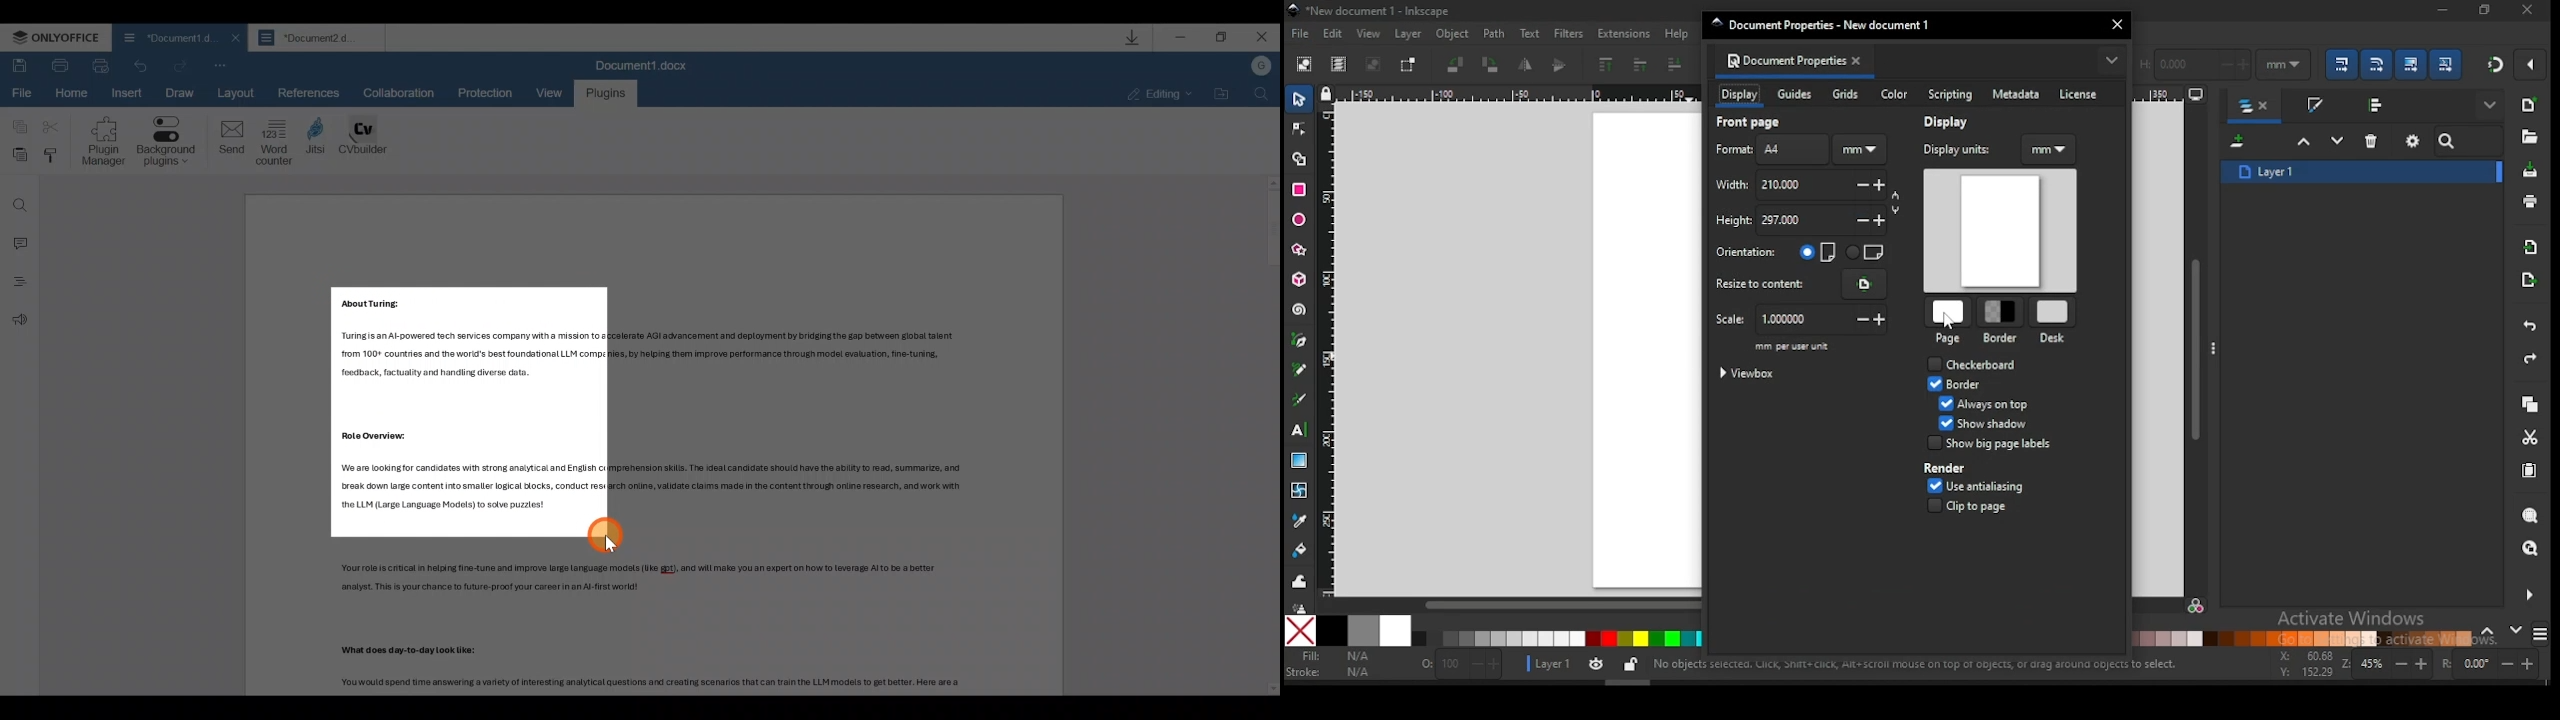 The width and height of the screenshot is (2576, 728). I want to click on display units, so click(1999, 151).